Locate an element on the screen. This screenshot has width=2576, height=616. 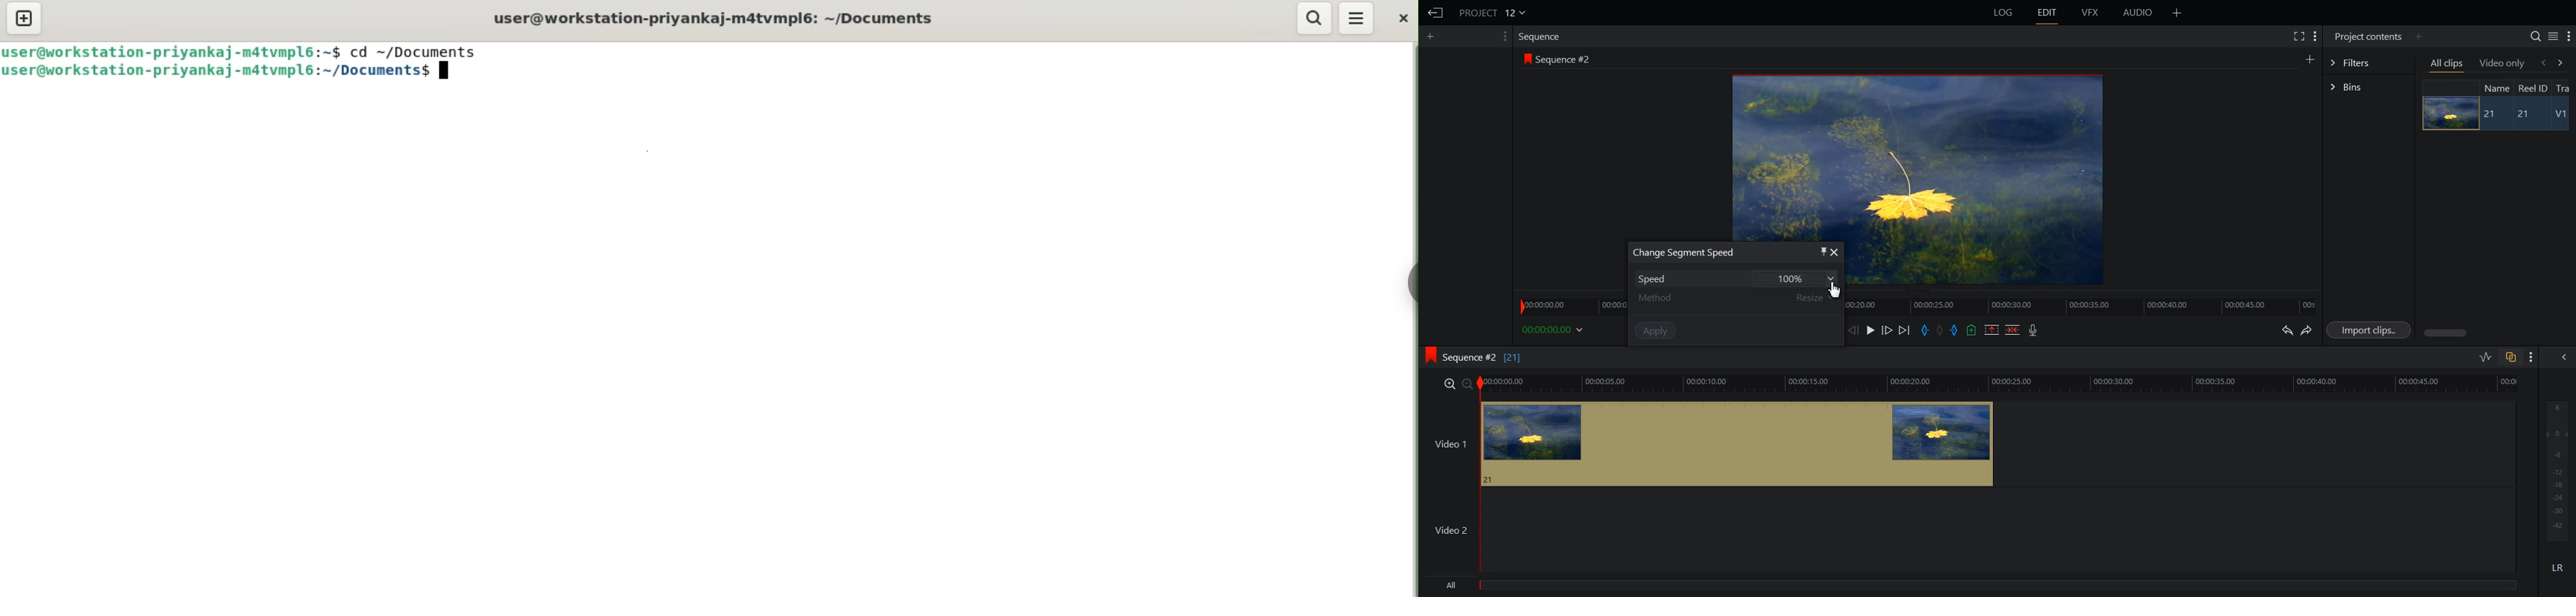
Delete is located at coordinates (2013, 330).